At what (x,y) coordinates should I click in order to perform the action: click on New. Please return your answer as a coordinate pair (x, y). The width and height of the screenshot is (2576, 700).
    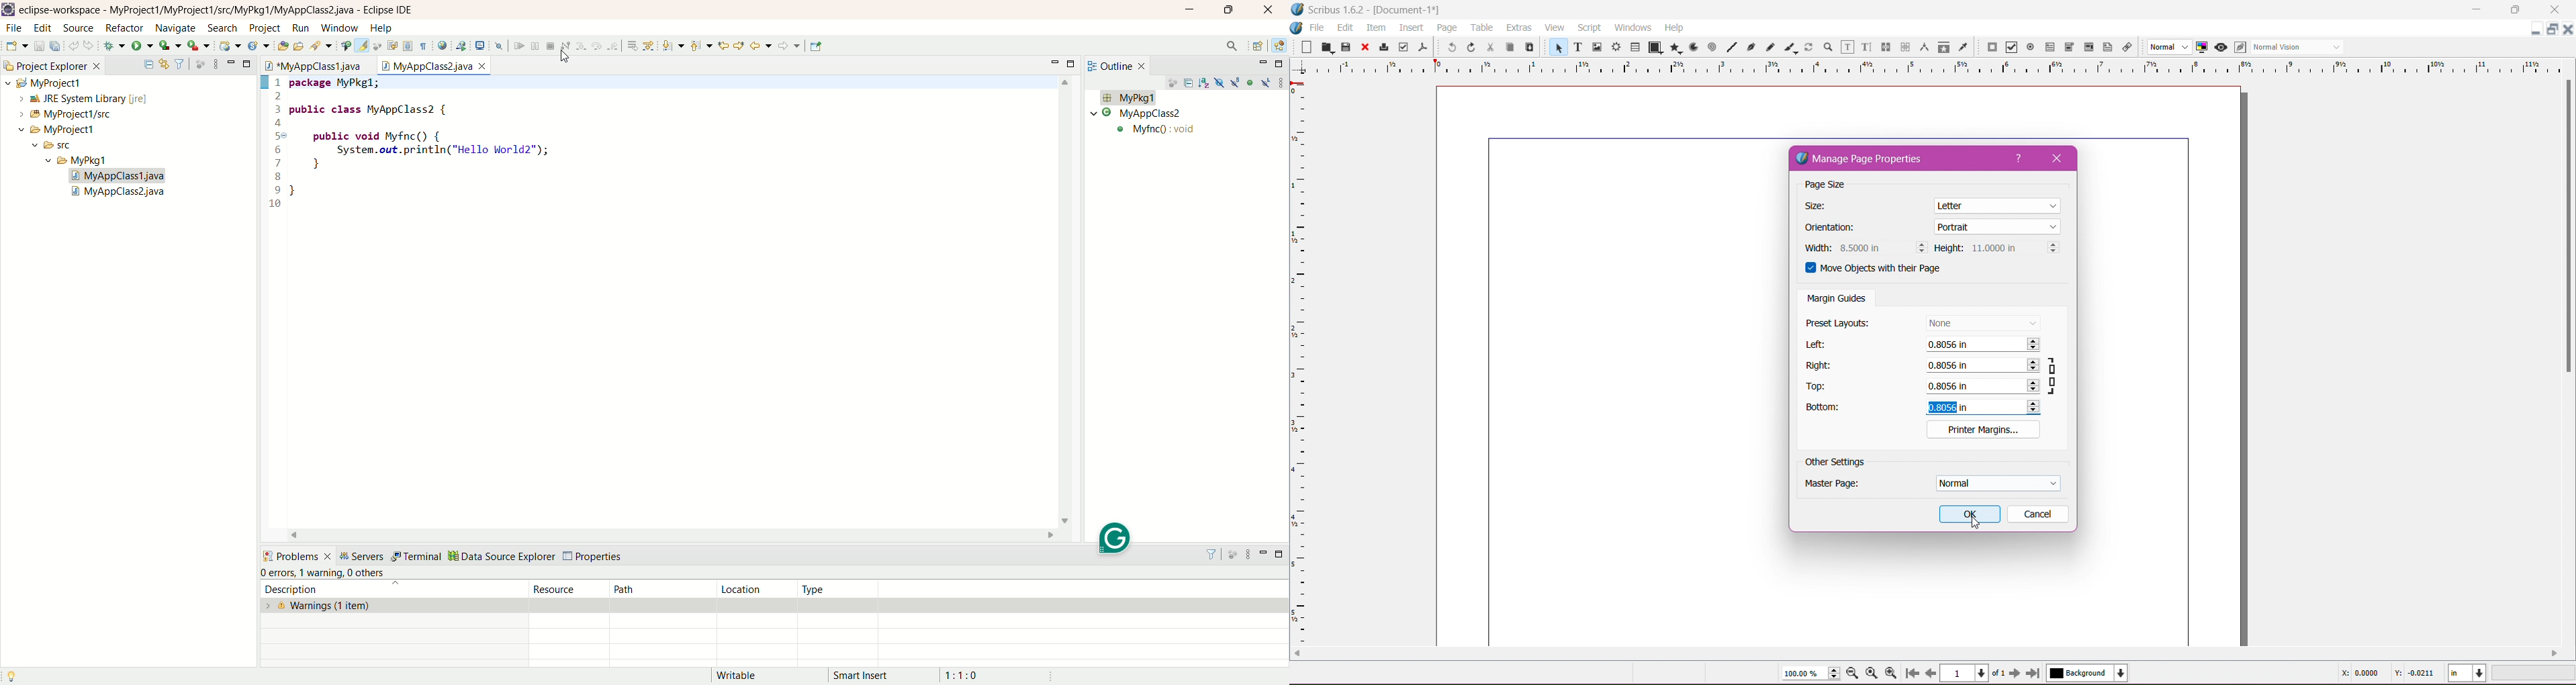
    Looking at the image, I should click on (1302, 46).